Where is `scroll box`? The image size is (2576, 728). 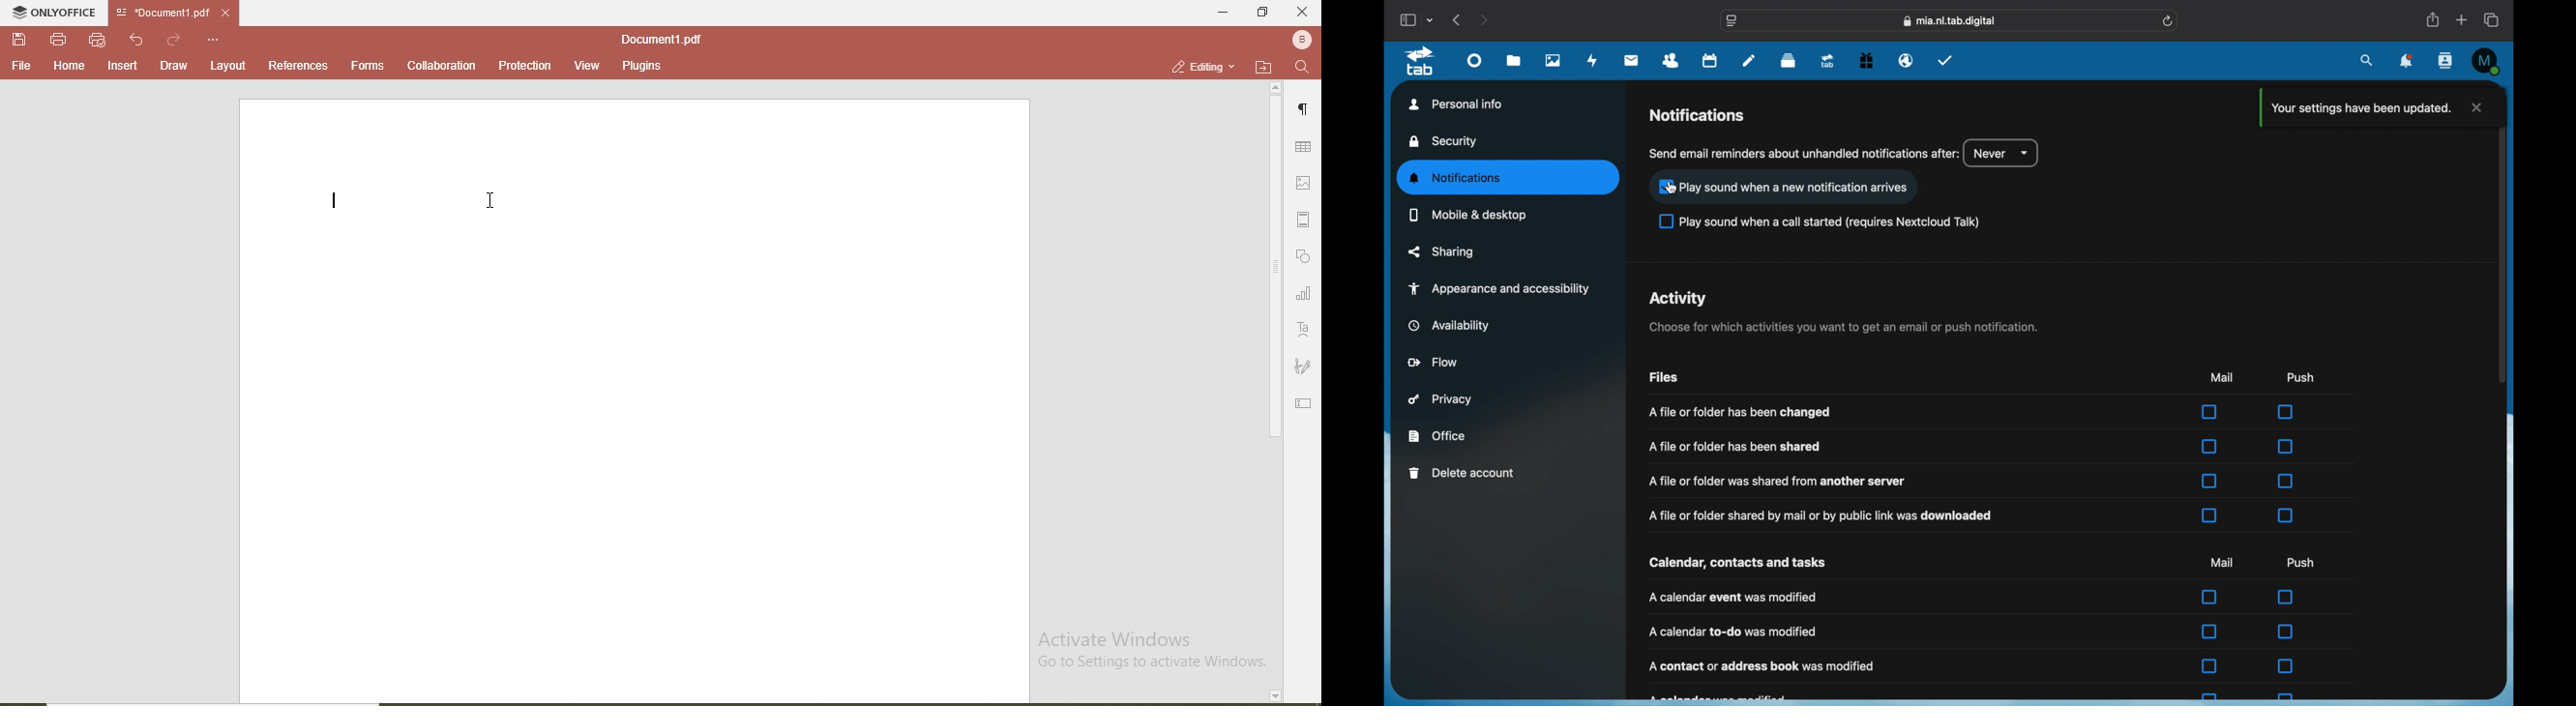 scroll box is located at coordinates (2503, 235).